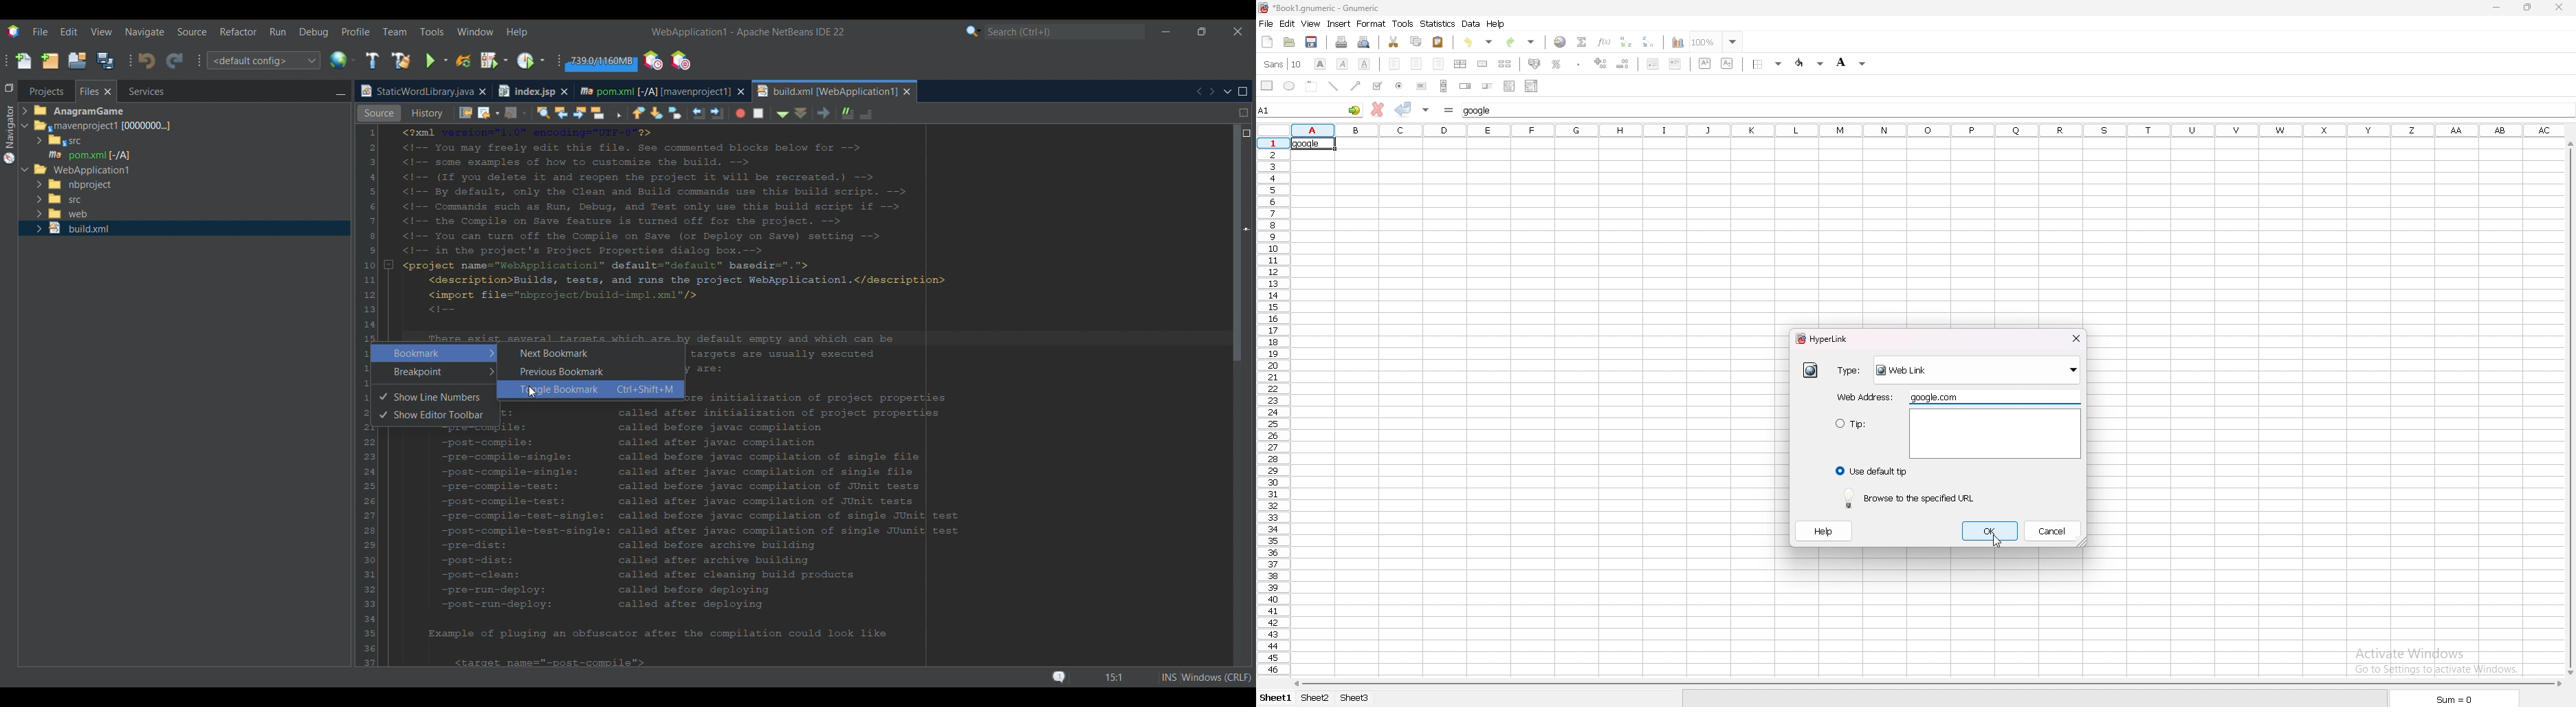 This screenshot has width=2576, height=728. I want to click on insert, so click(1339, 24).